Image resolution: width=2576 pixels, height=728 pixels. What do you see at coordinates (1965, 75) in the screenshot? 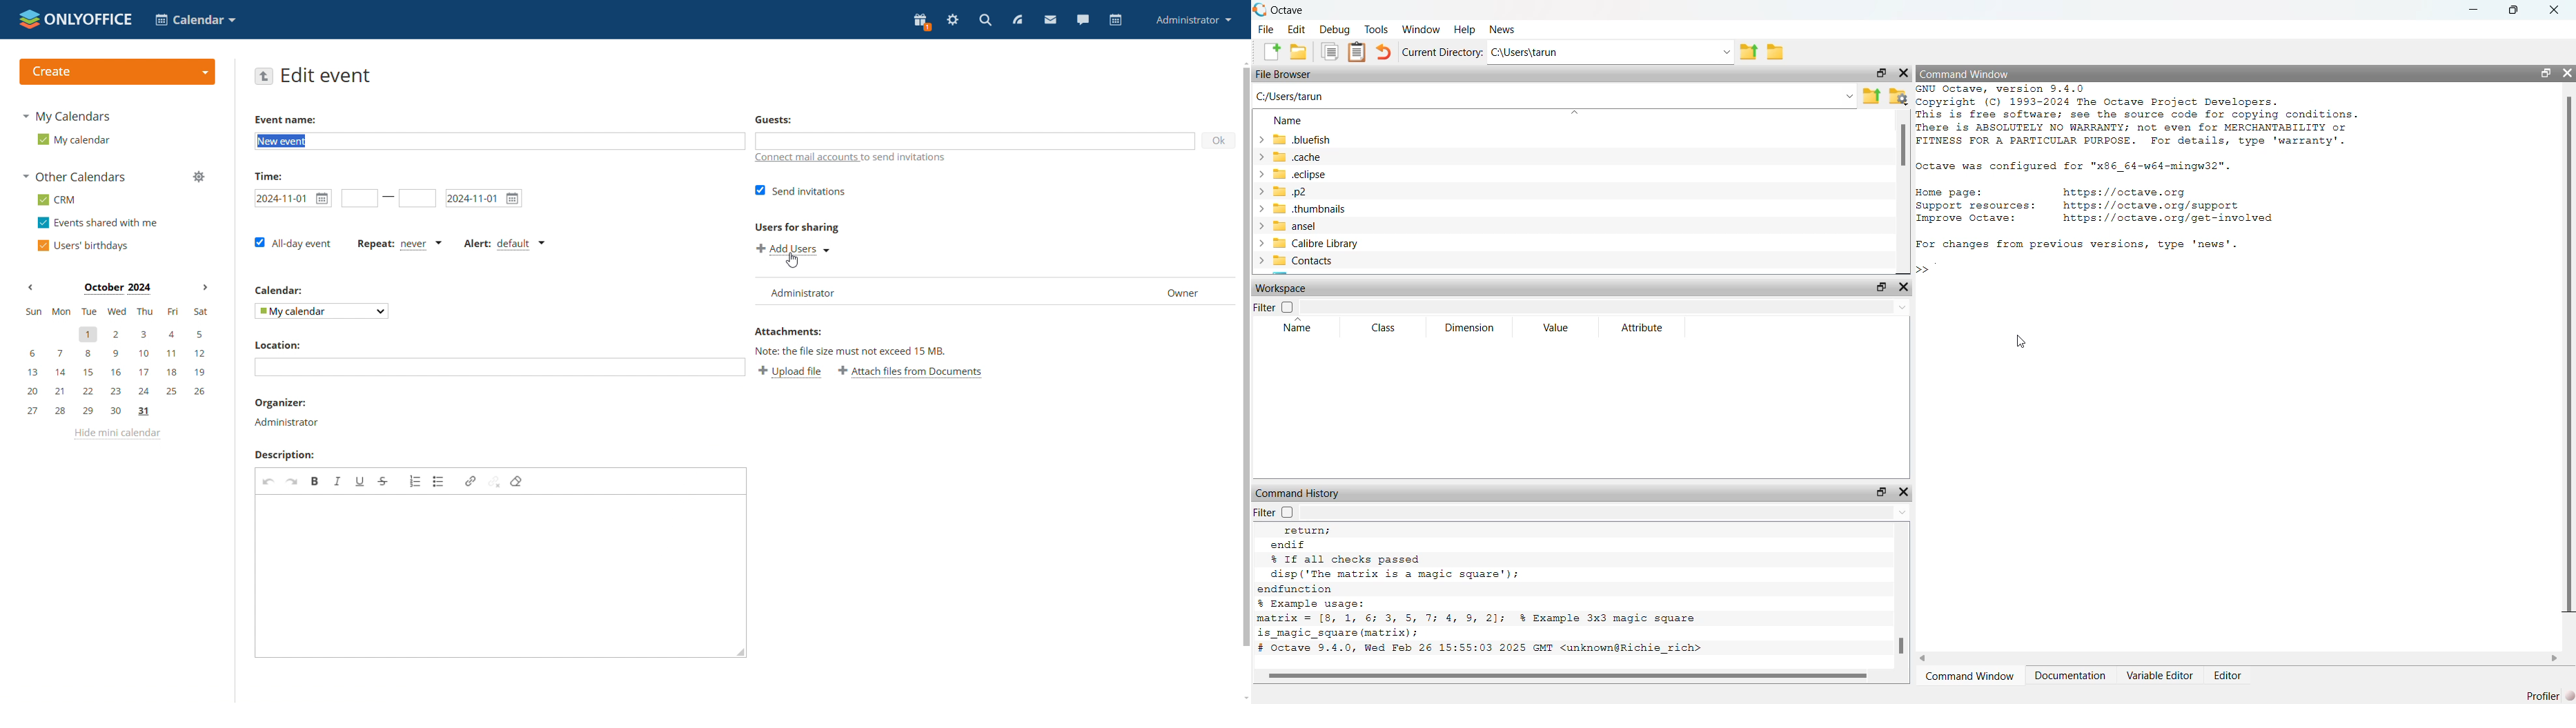
I see `Command Window` at bounding box center [1965, 75].